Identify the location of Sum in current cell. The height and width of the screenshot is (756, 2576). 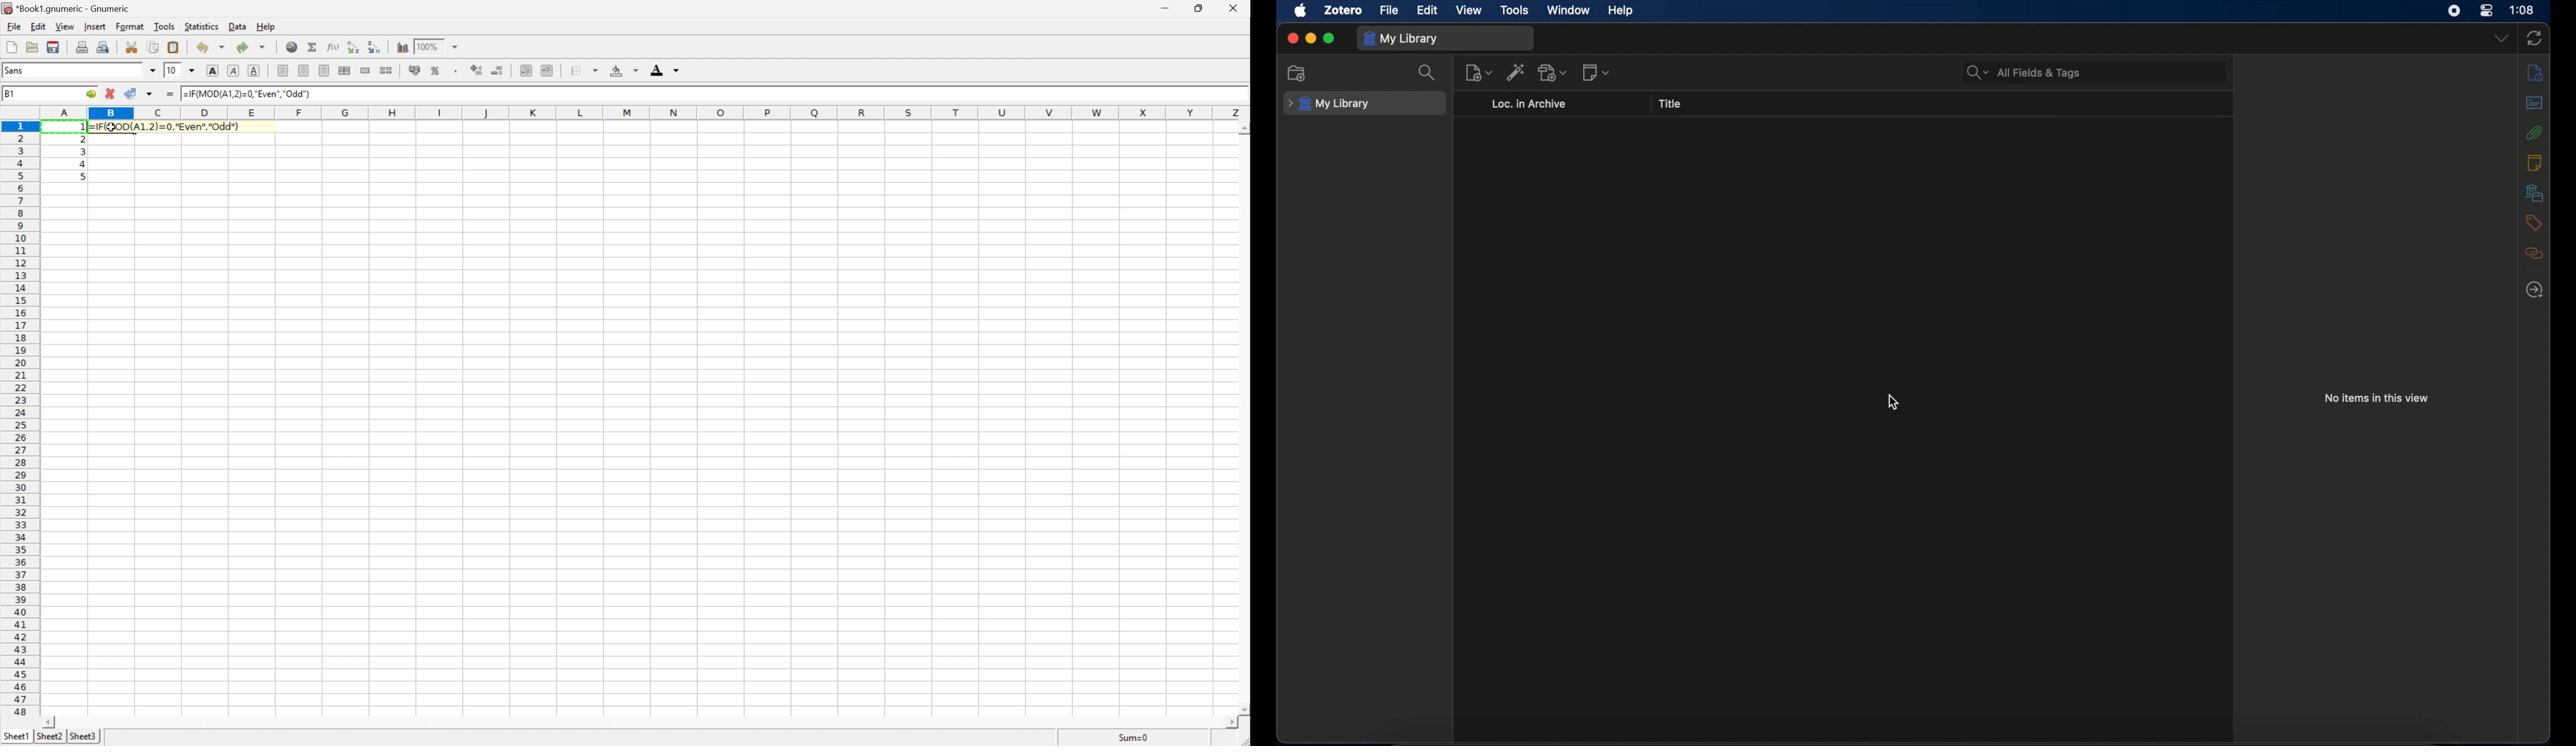
(314, 48).